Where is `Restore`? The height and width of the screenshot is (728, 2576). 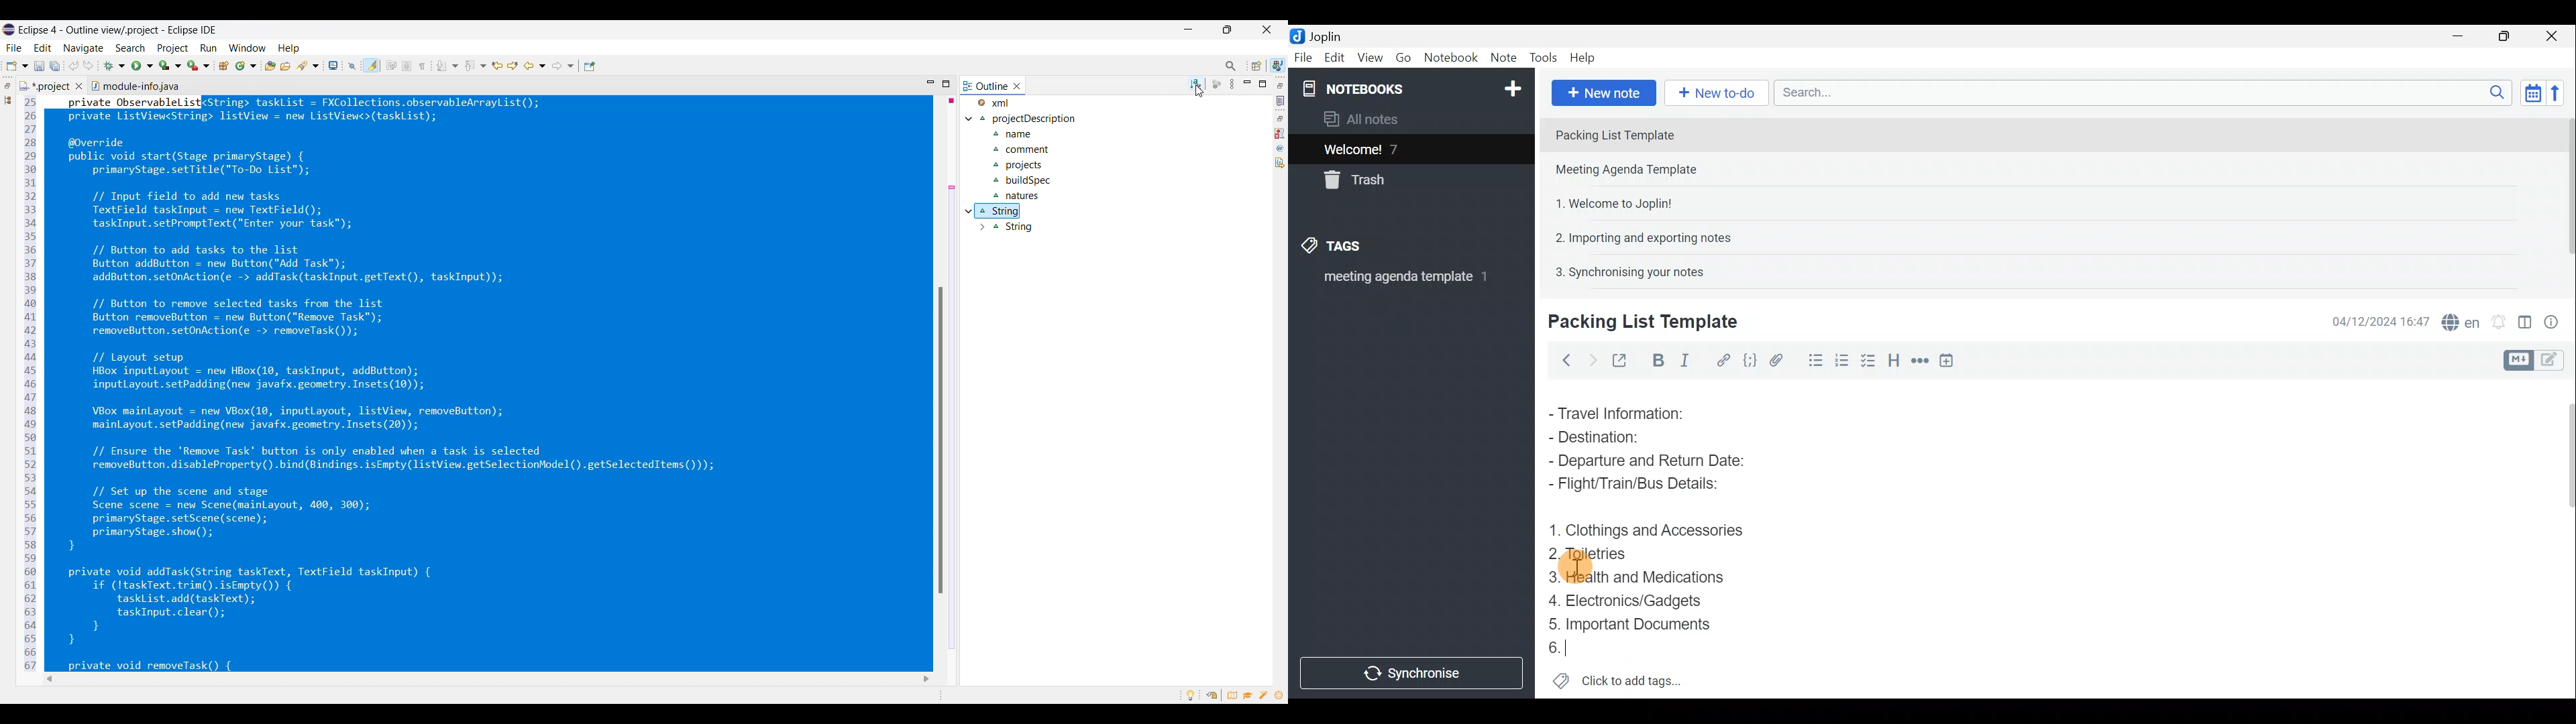
Restore is located at coordinates (1281, 119).